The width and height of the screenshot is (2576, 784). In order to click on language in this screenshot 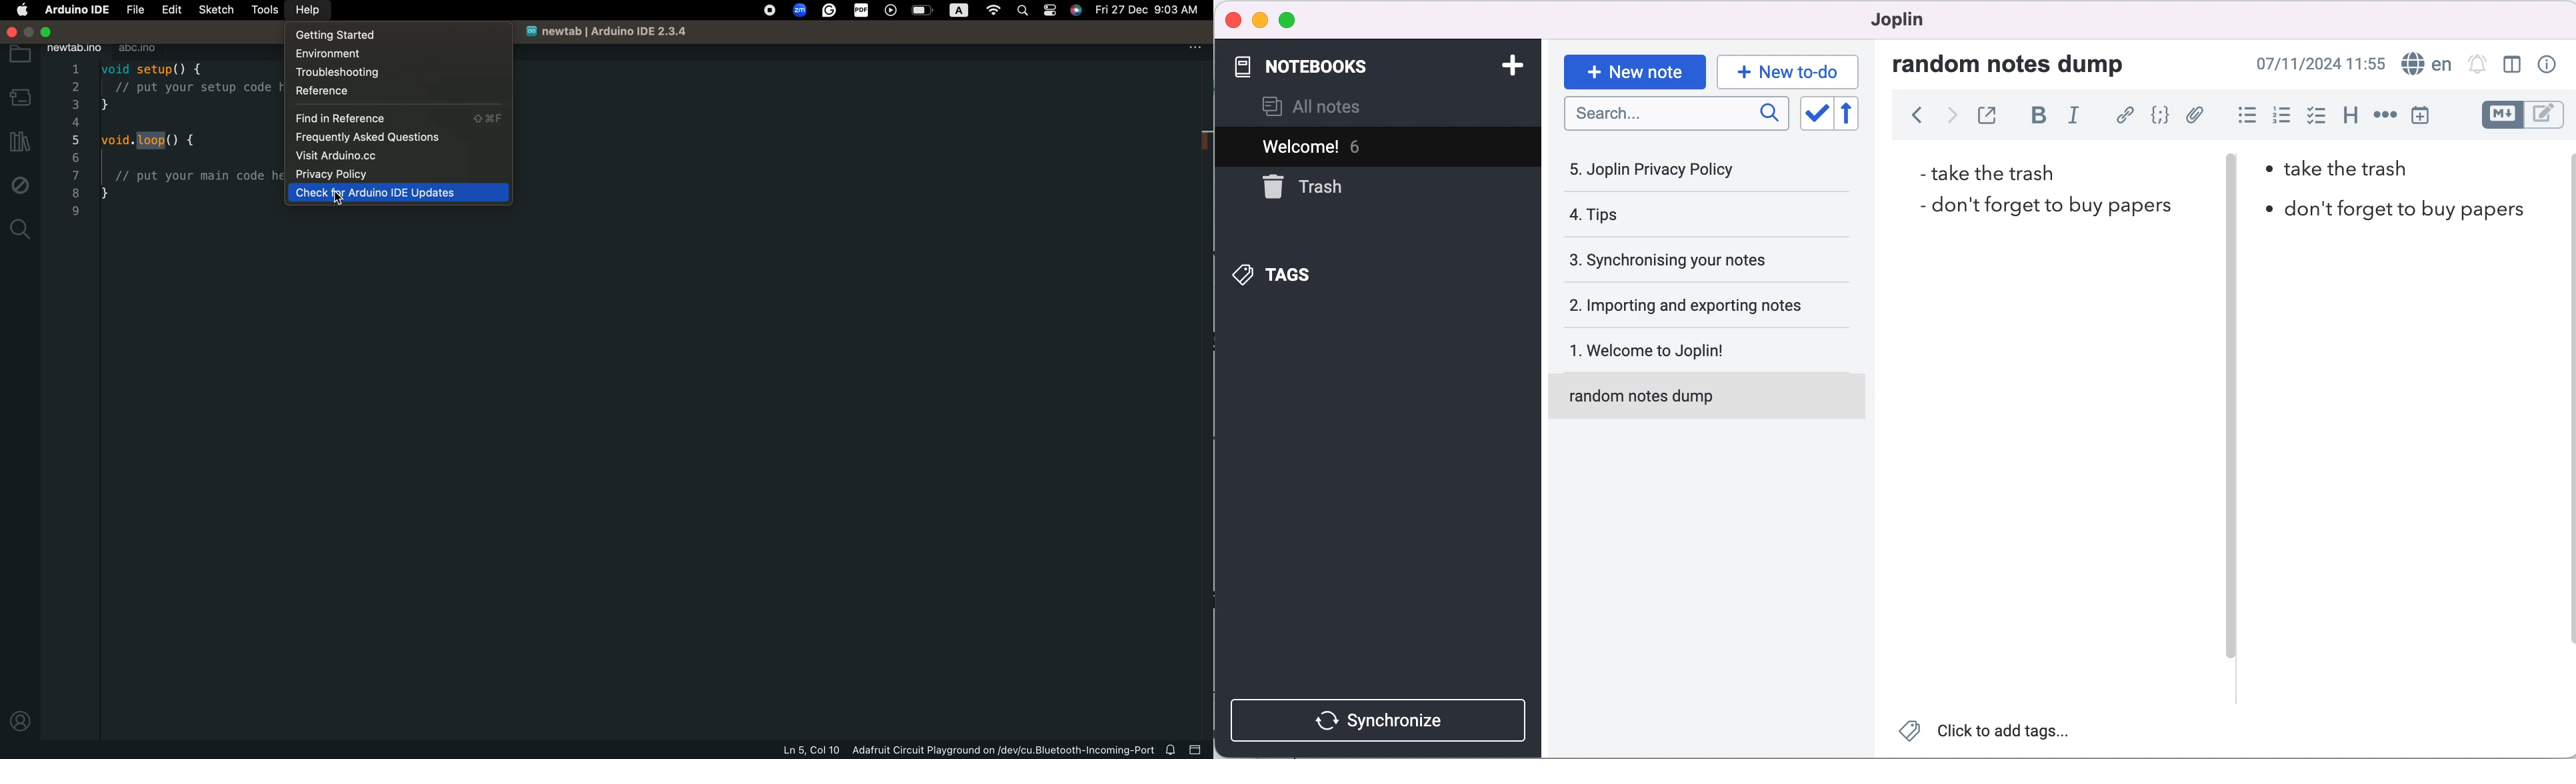, I will do `click(2426, 63)`.